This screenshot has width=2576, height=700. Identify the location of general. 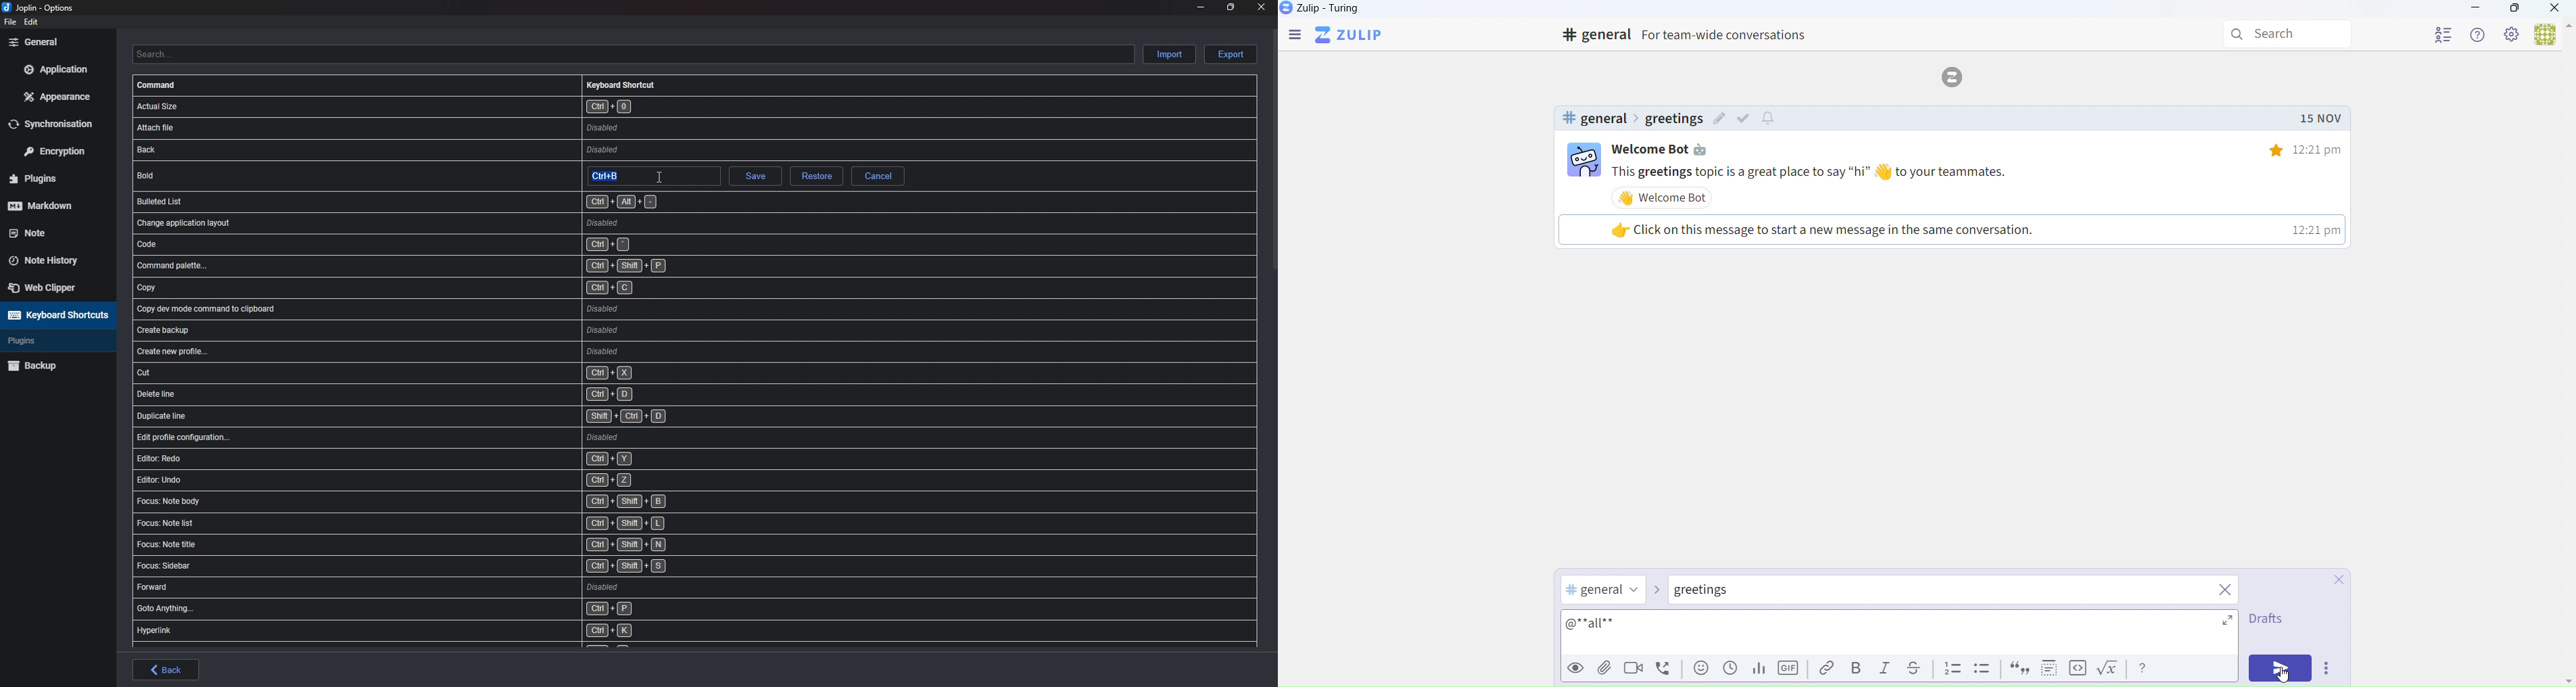
(1594, 118).